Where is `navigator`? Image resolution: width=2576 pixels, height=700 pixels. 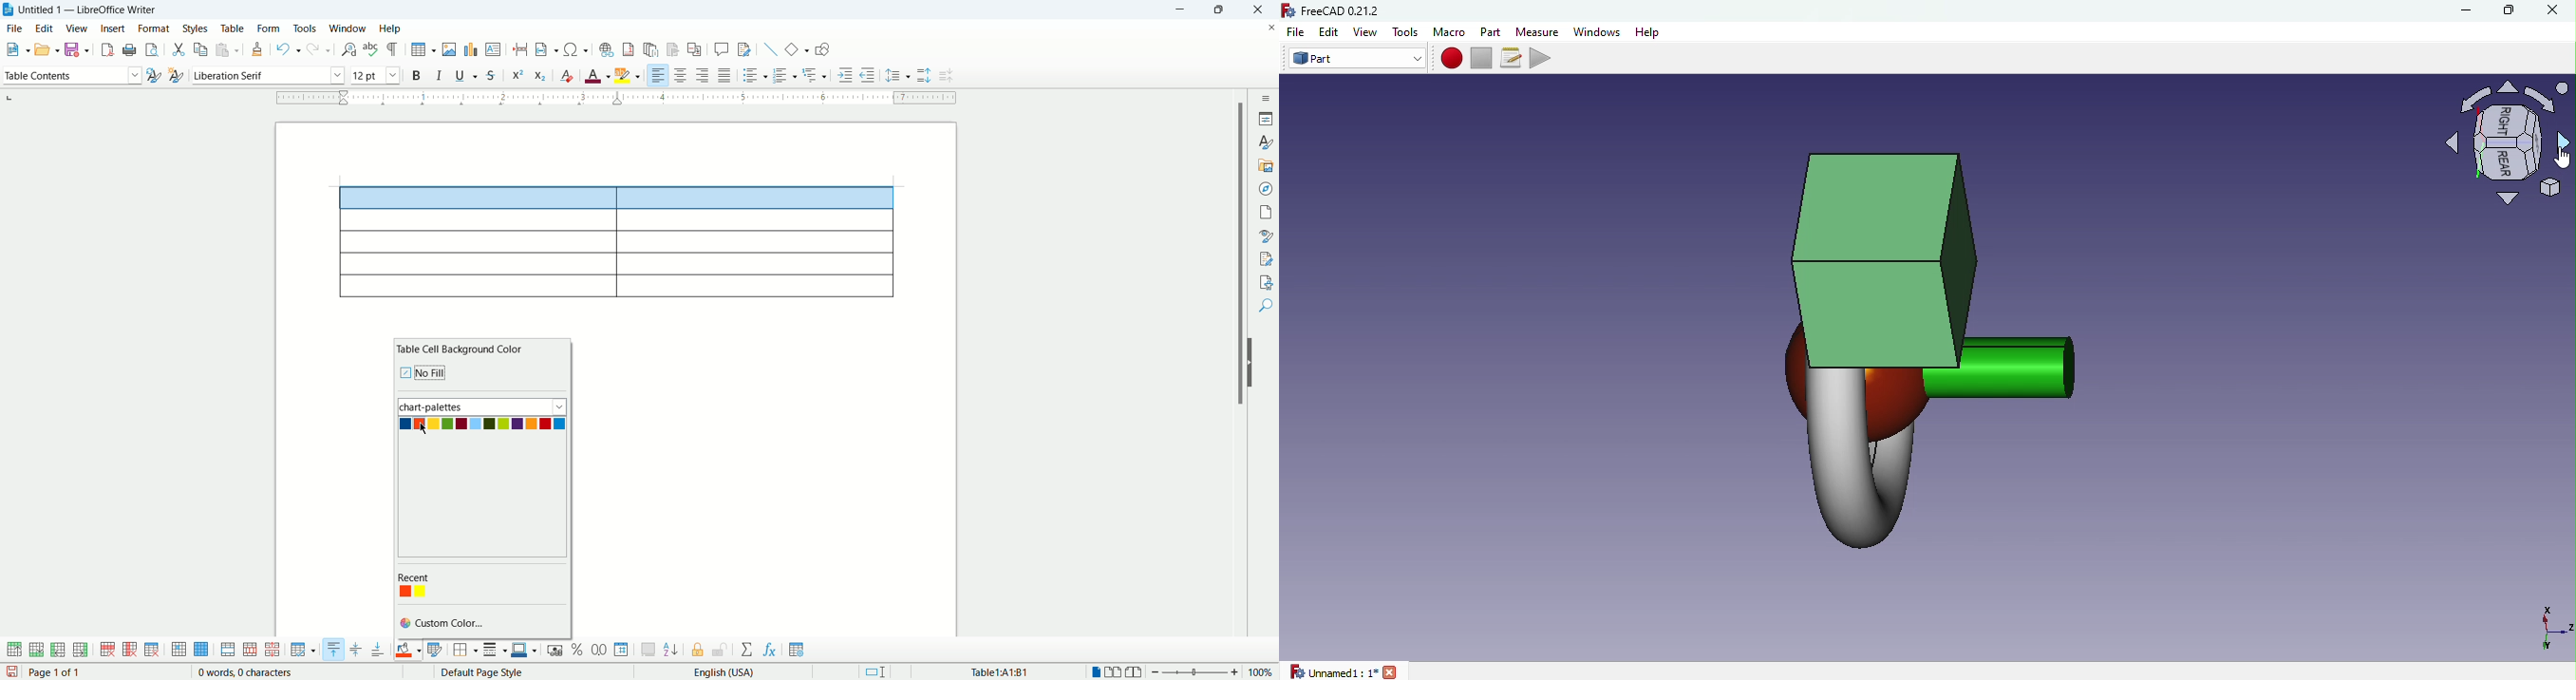
navigator is located at coordinates (1266, 189).